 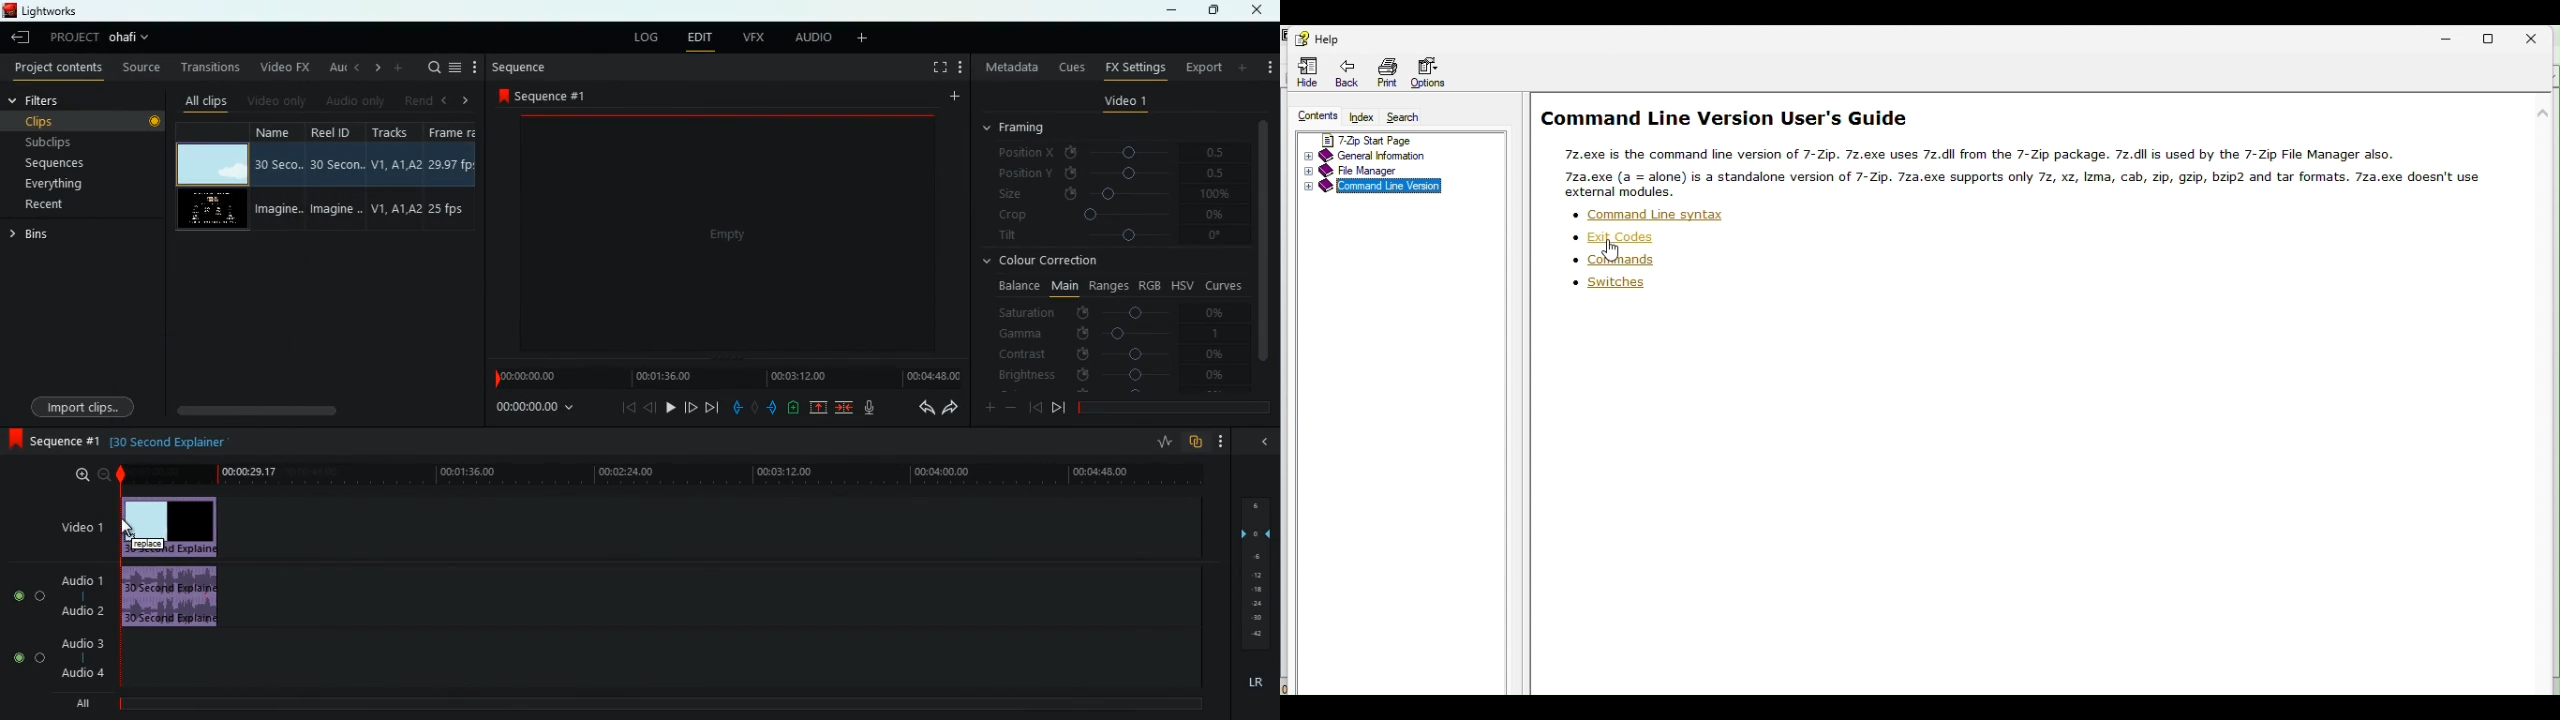 I want to click on sequence, so click(x=522, y=68).